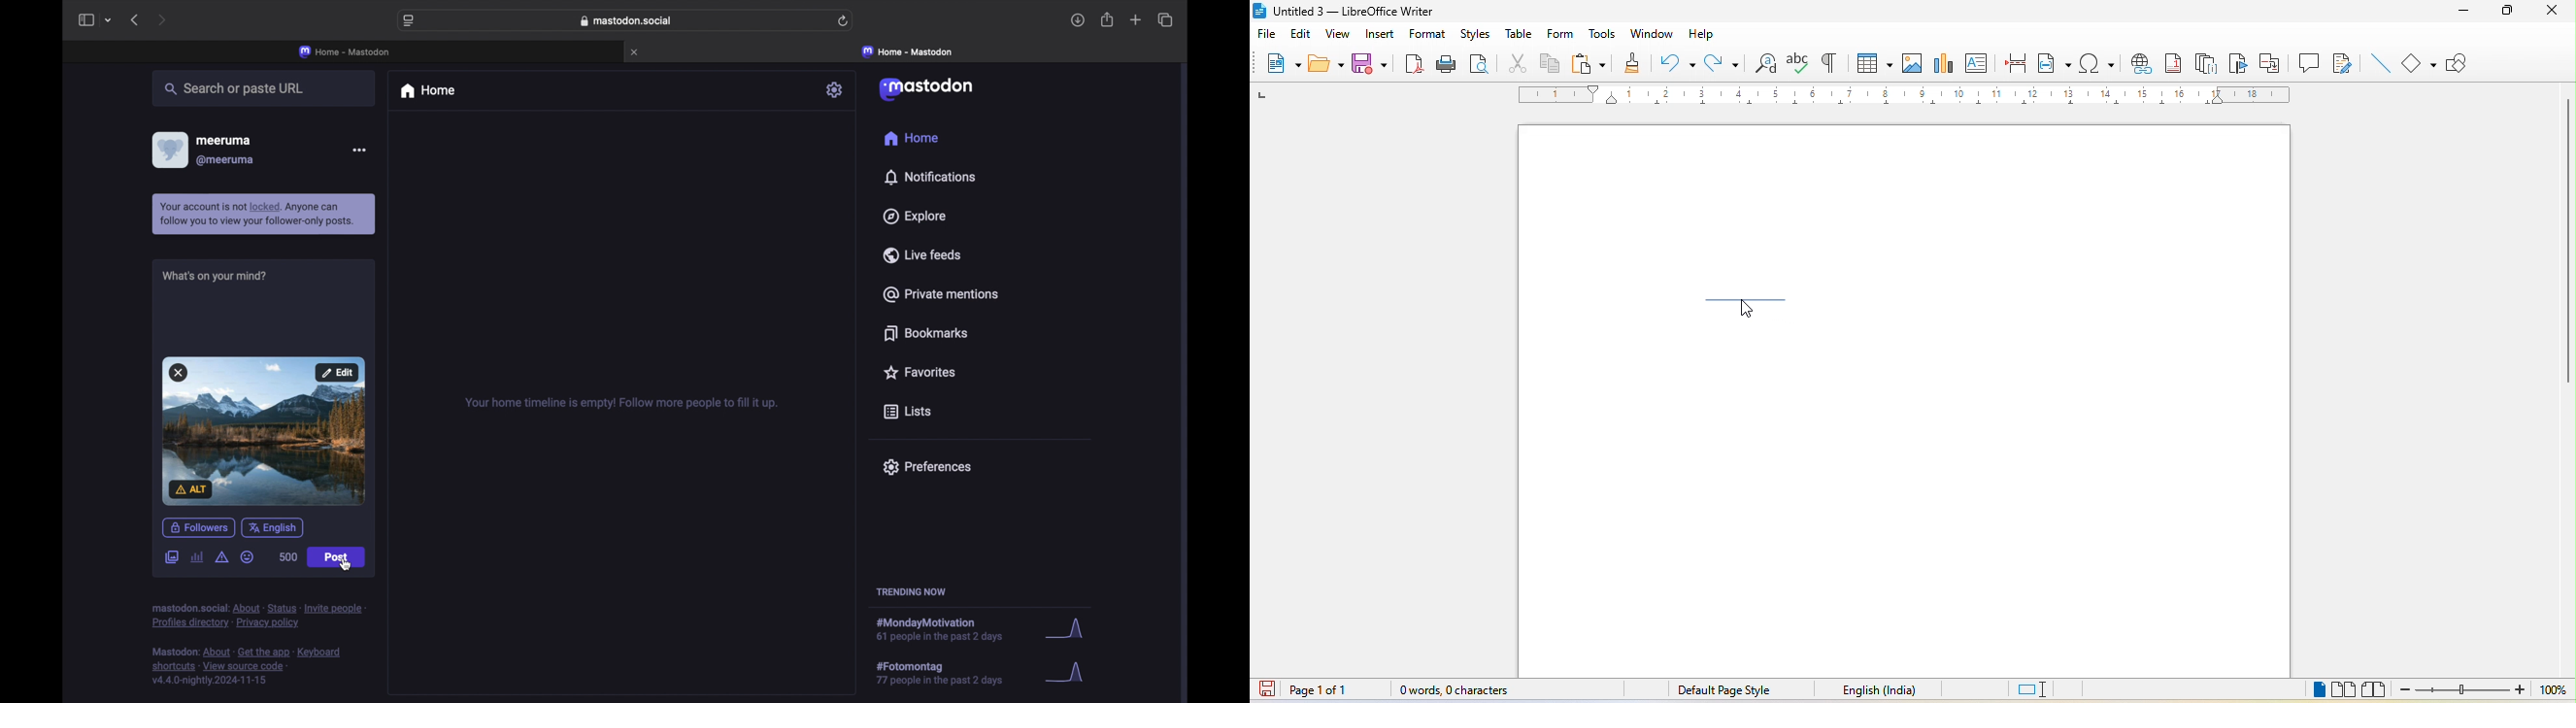 The height and width of the screenshot is (728, 2576). What do you see at coordinates (1980, 62) in the screenshot?
I see `text box` at bounding box center [1980, 62].